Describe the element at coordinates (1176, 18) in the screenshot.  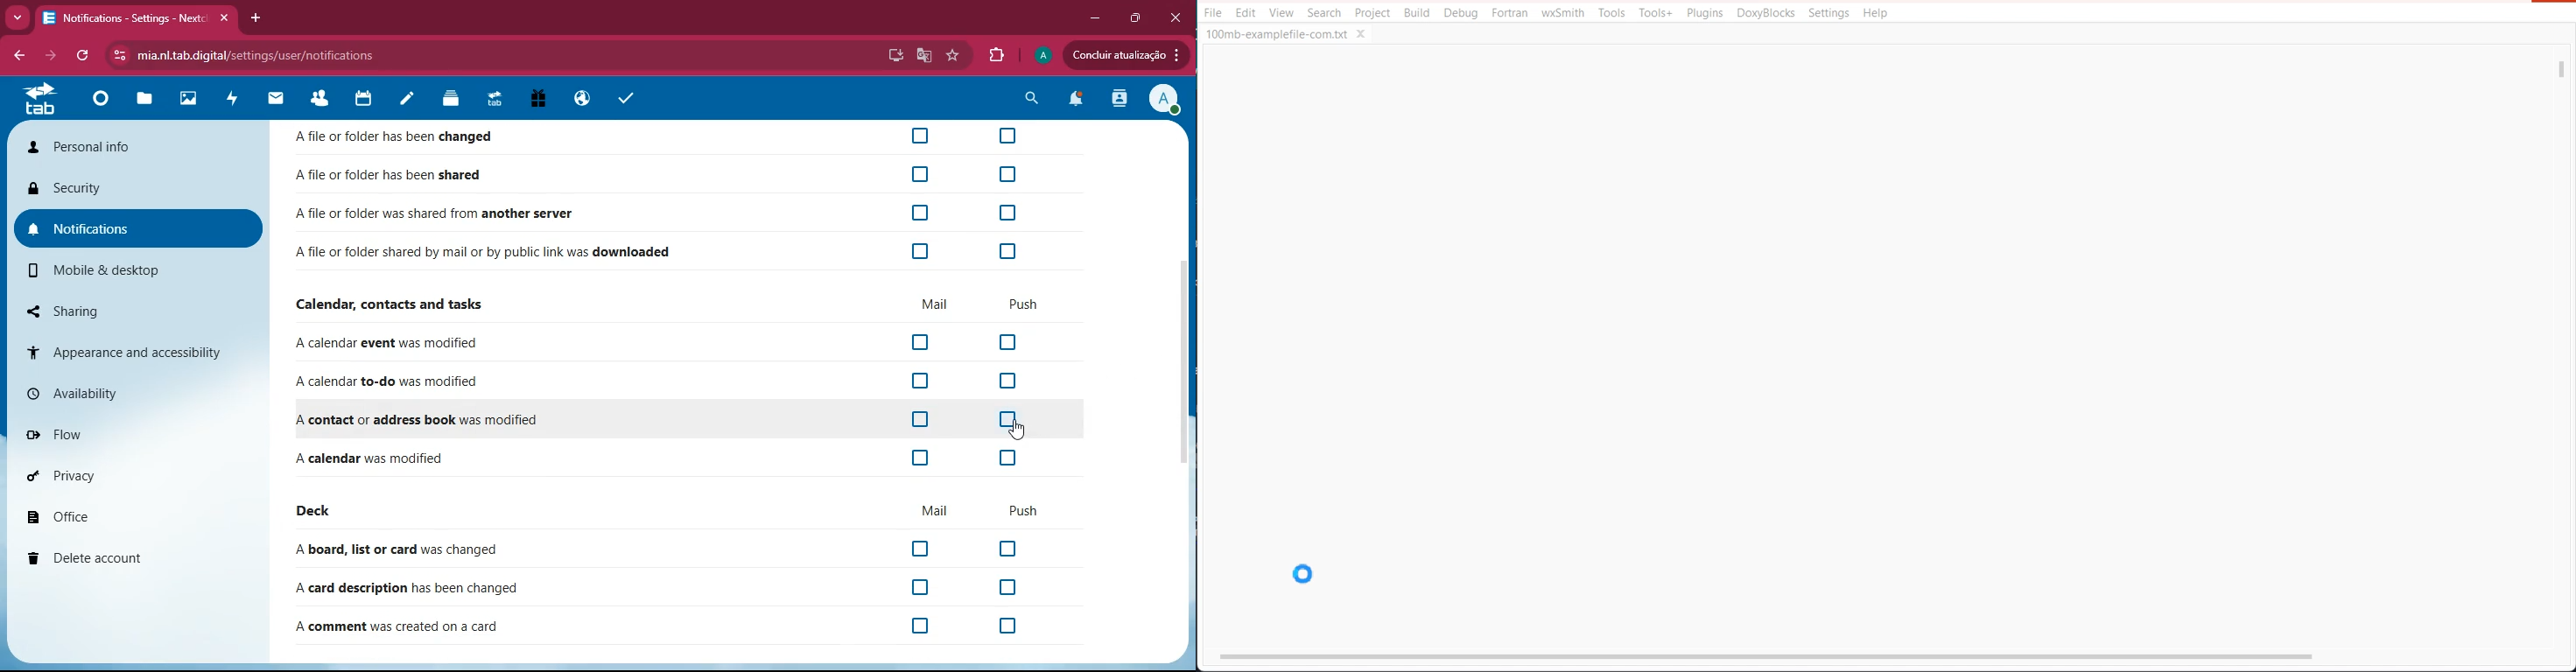
I see `Close` at that location.